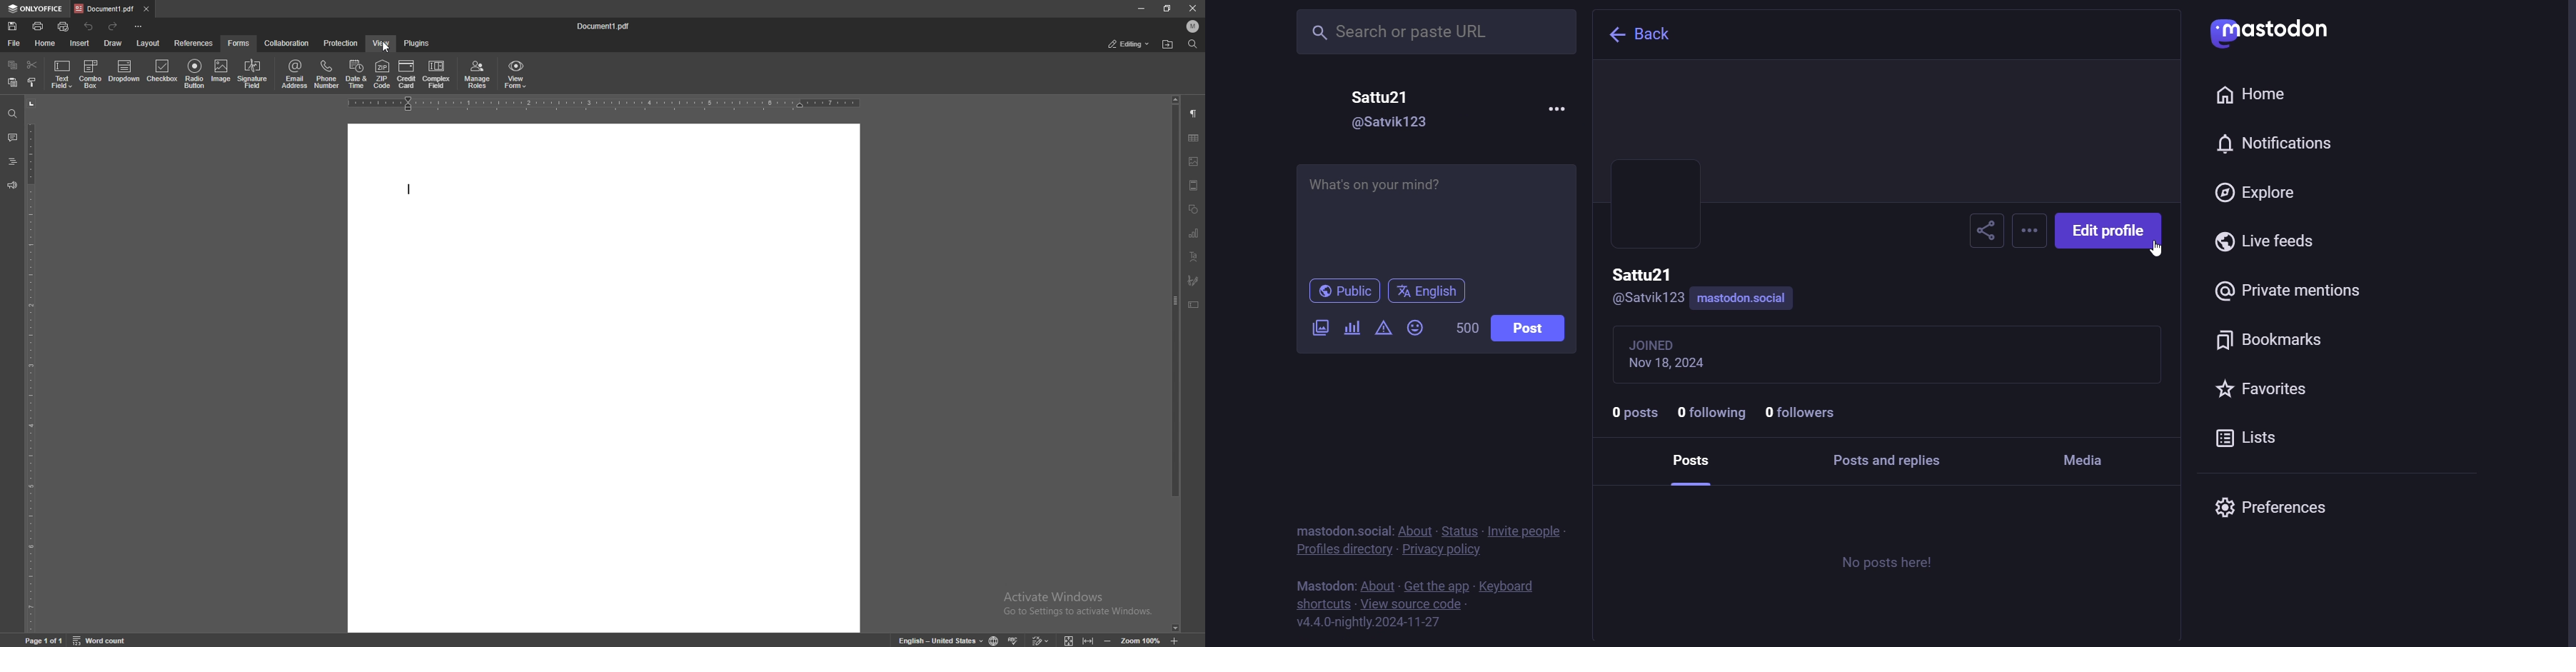 The height and width of the screenshot is (672, 2576). Describe the element at coordinates (1040, 638) in the screenshot. I see `track changes` at that location.